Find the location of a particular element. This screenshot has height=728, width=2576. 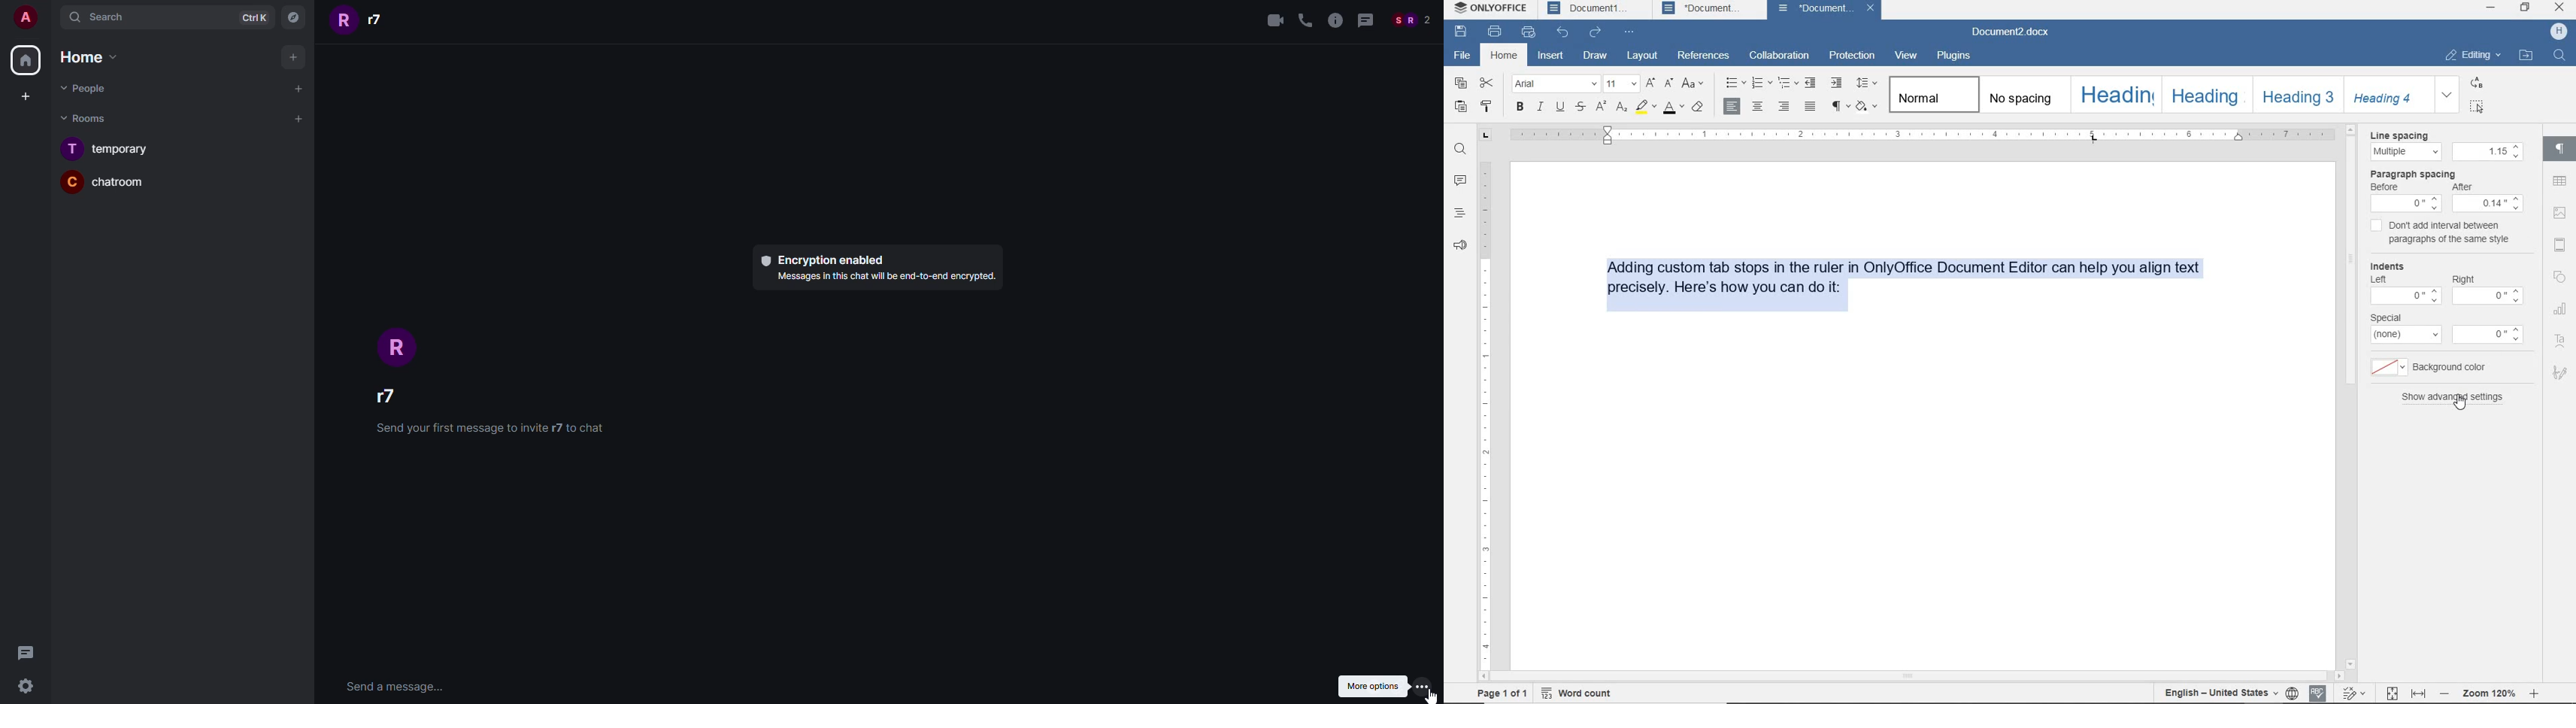

font size is located at coordinates (1622, 84).